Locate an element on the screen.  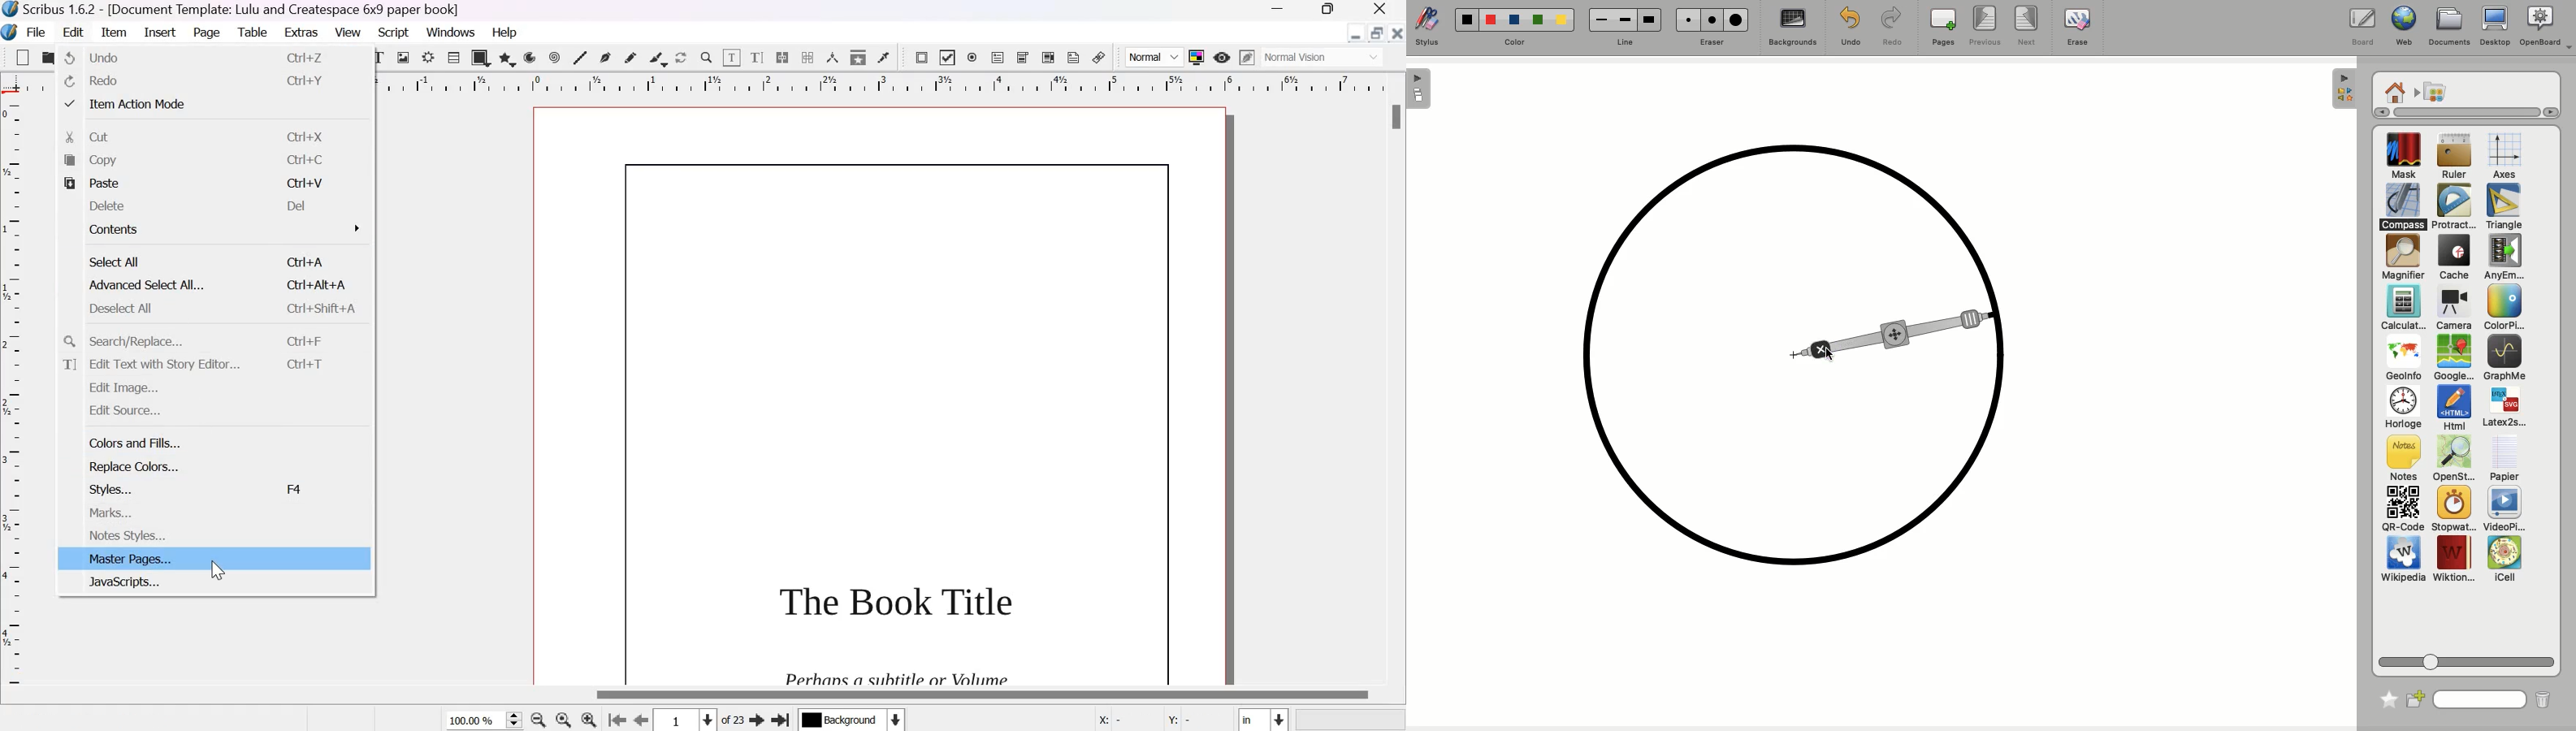
search/replace... is located at coordinates (207, 340).